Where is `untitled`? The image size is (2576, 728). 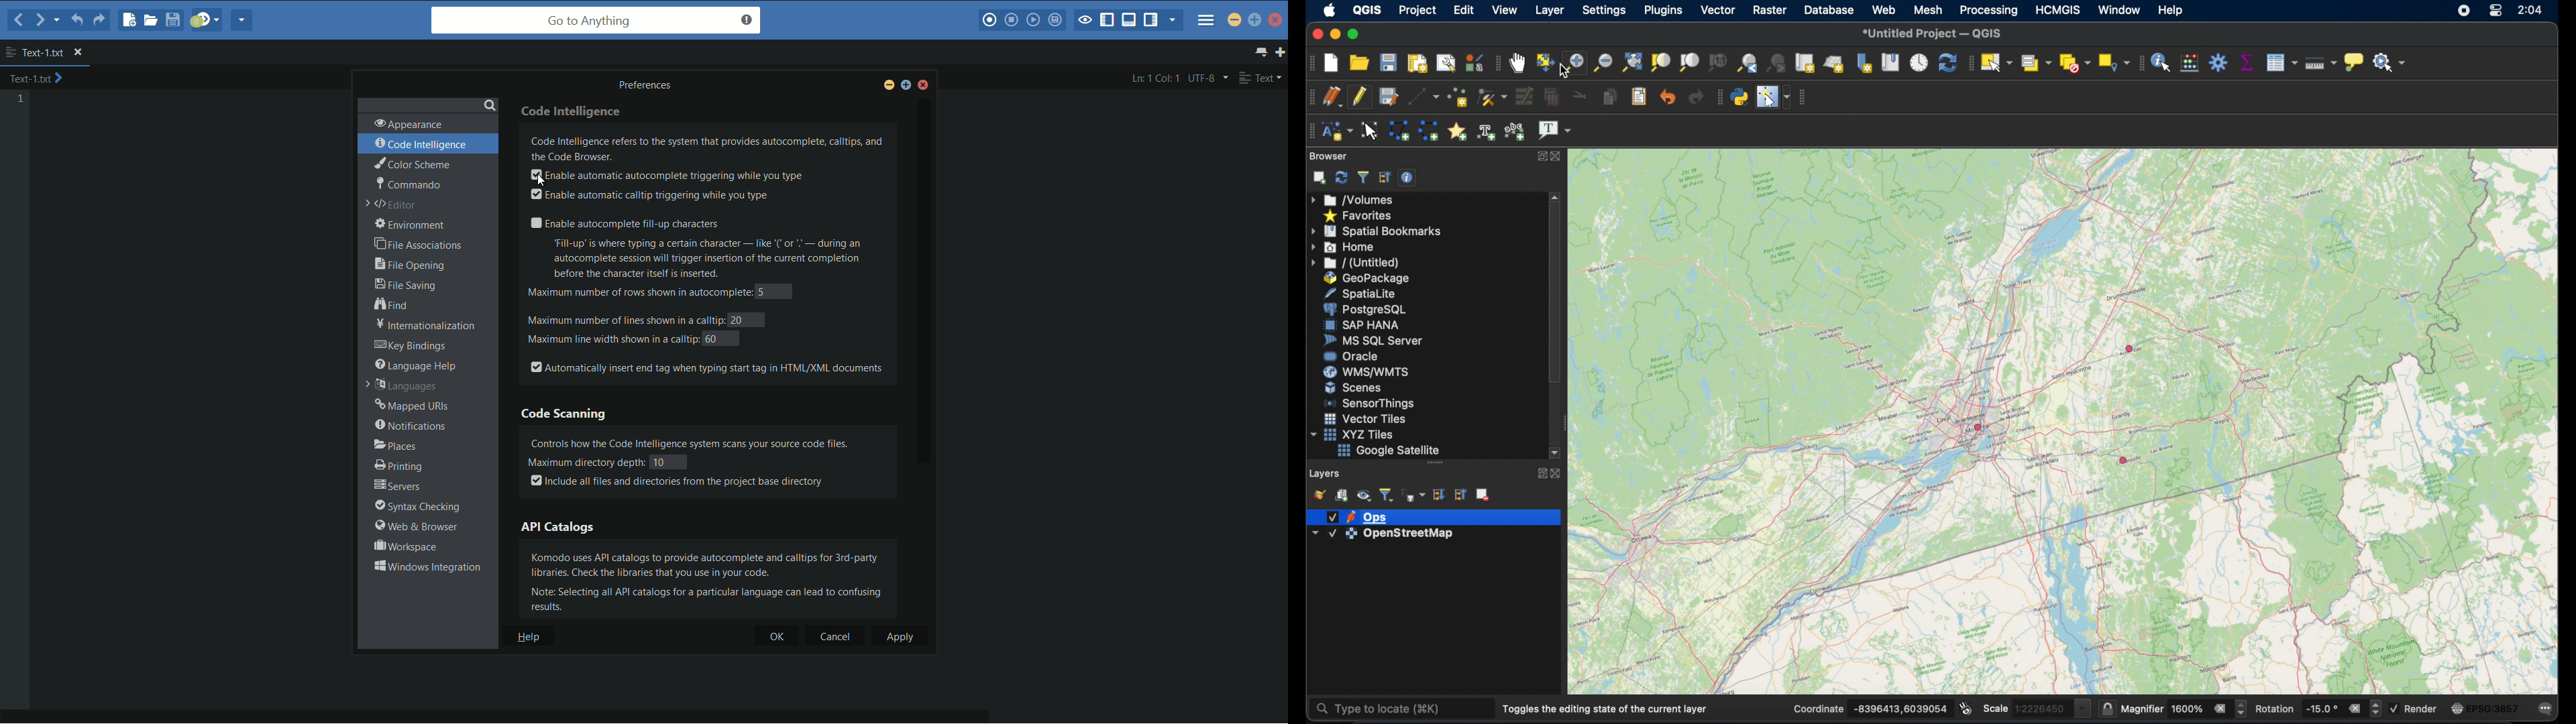
untitled is located at coordinates (1353, 263).